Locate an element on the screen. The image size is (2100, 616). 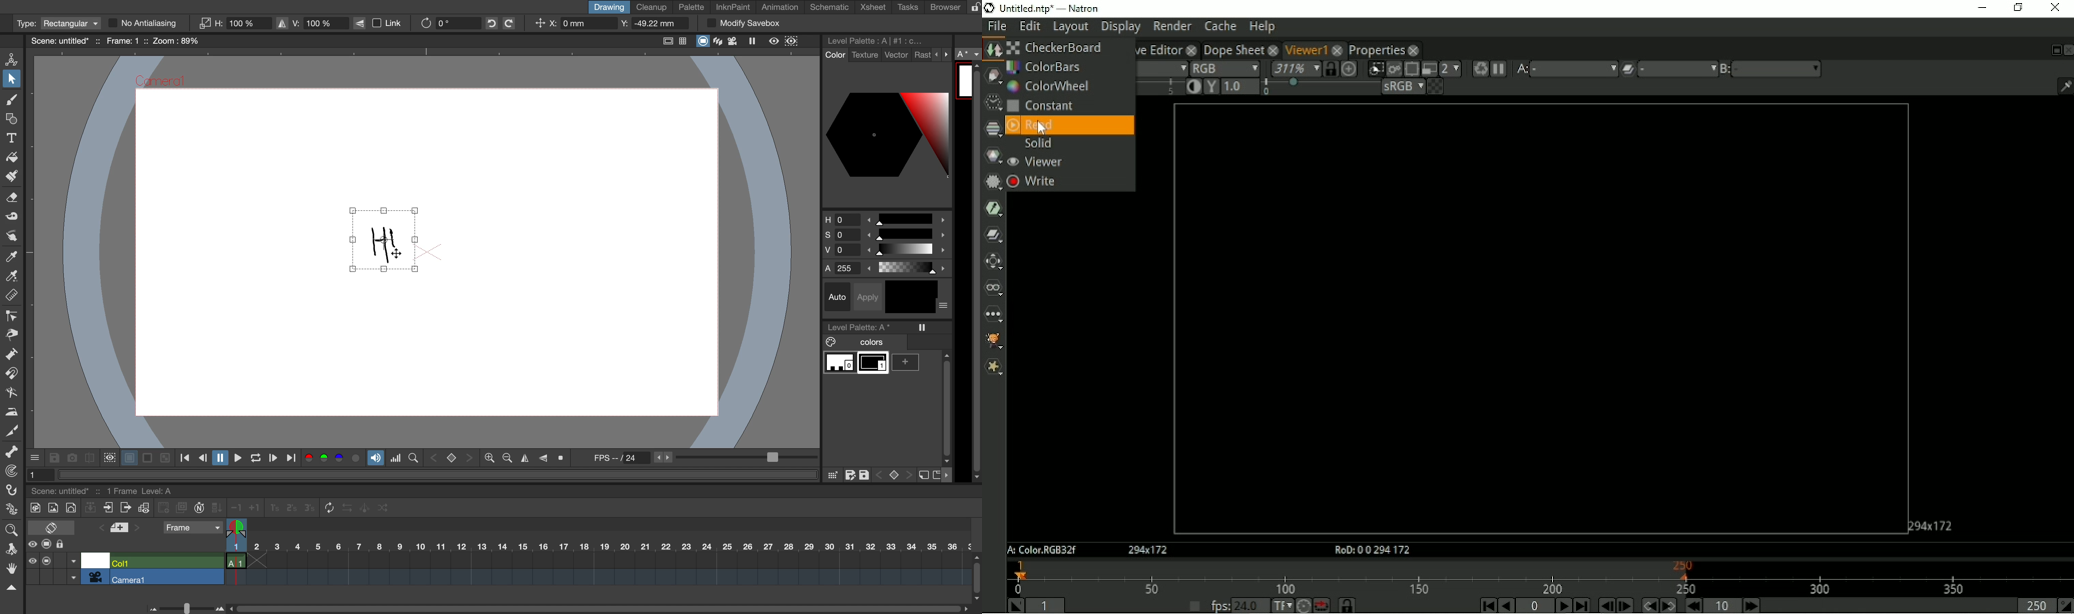
save is located at coordinates (54, 458).